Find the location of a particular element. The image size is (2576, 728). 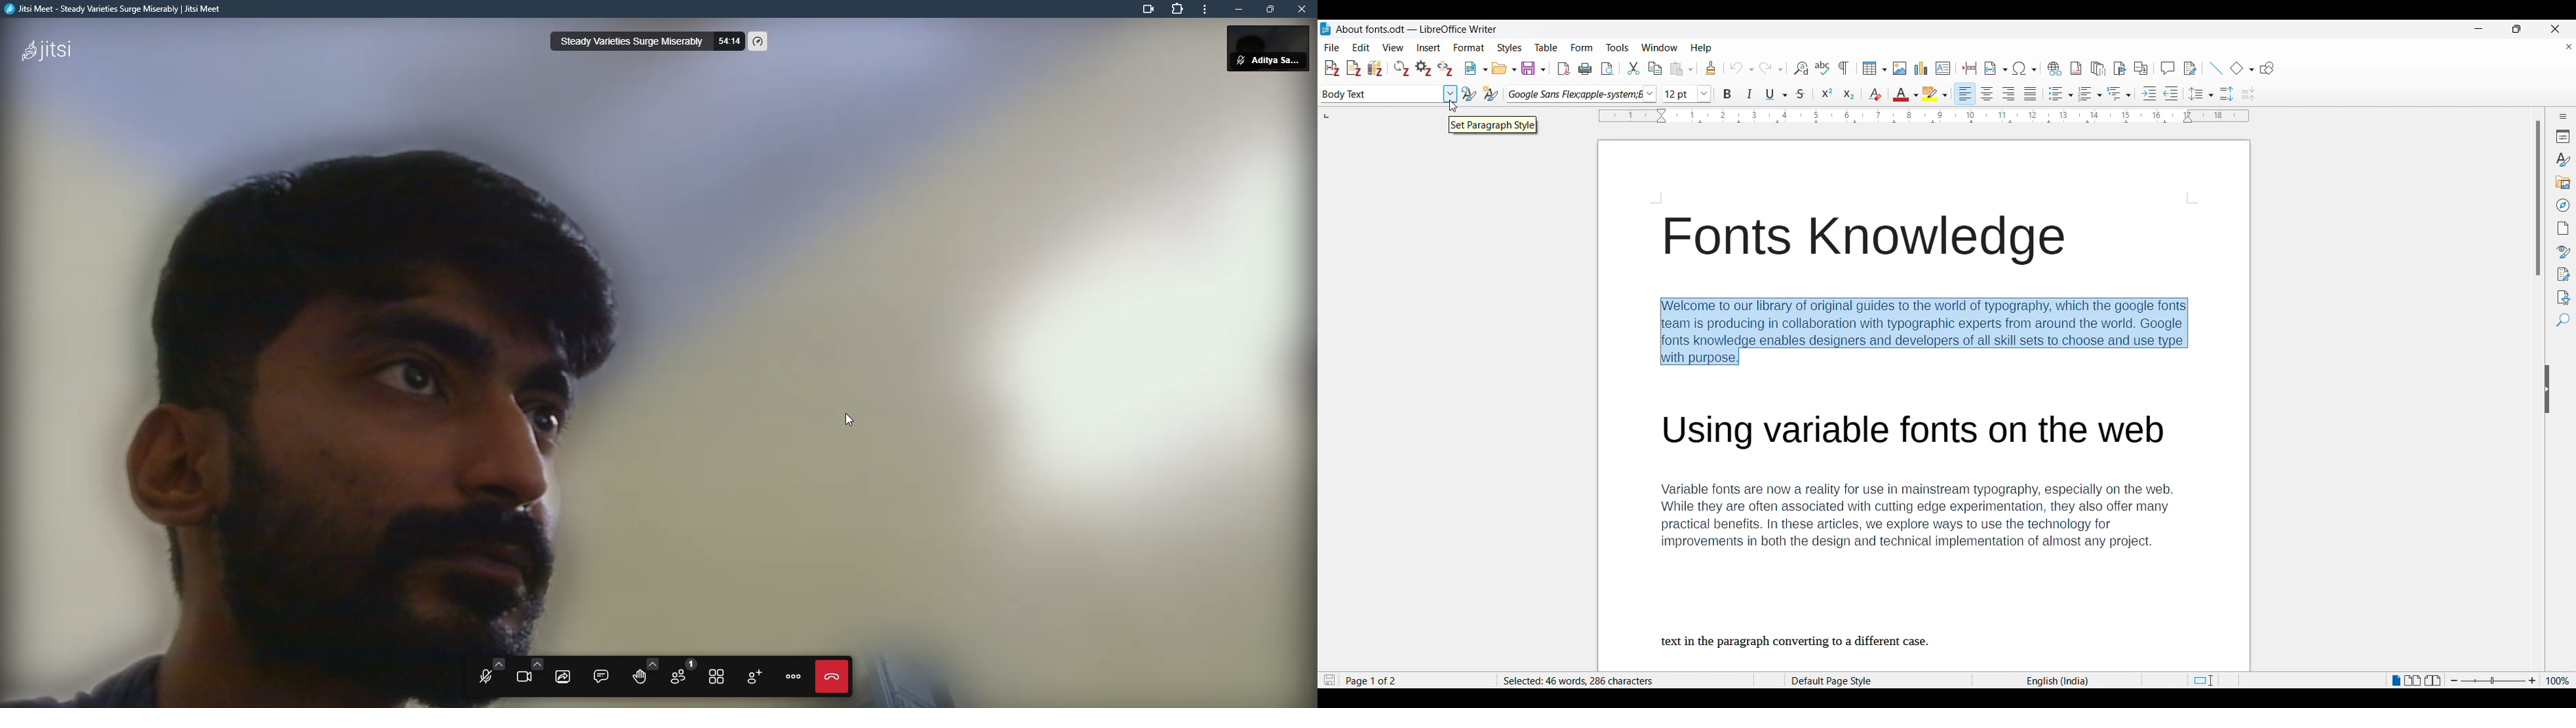

Vertical slide bar is located at coordinates (2539, 198).